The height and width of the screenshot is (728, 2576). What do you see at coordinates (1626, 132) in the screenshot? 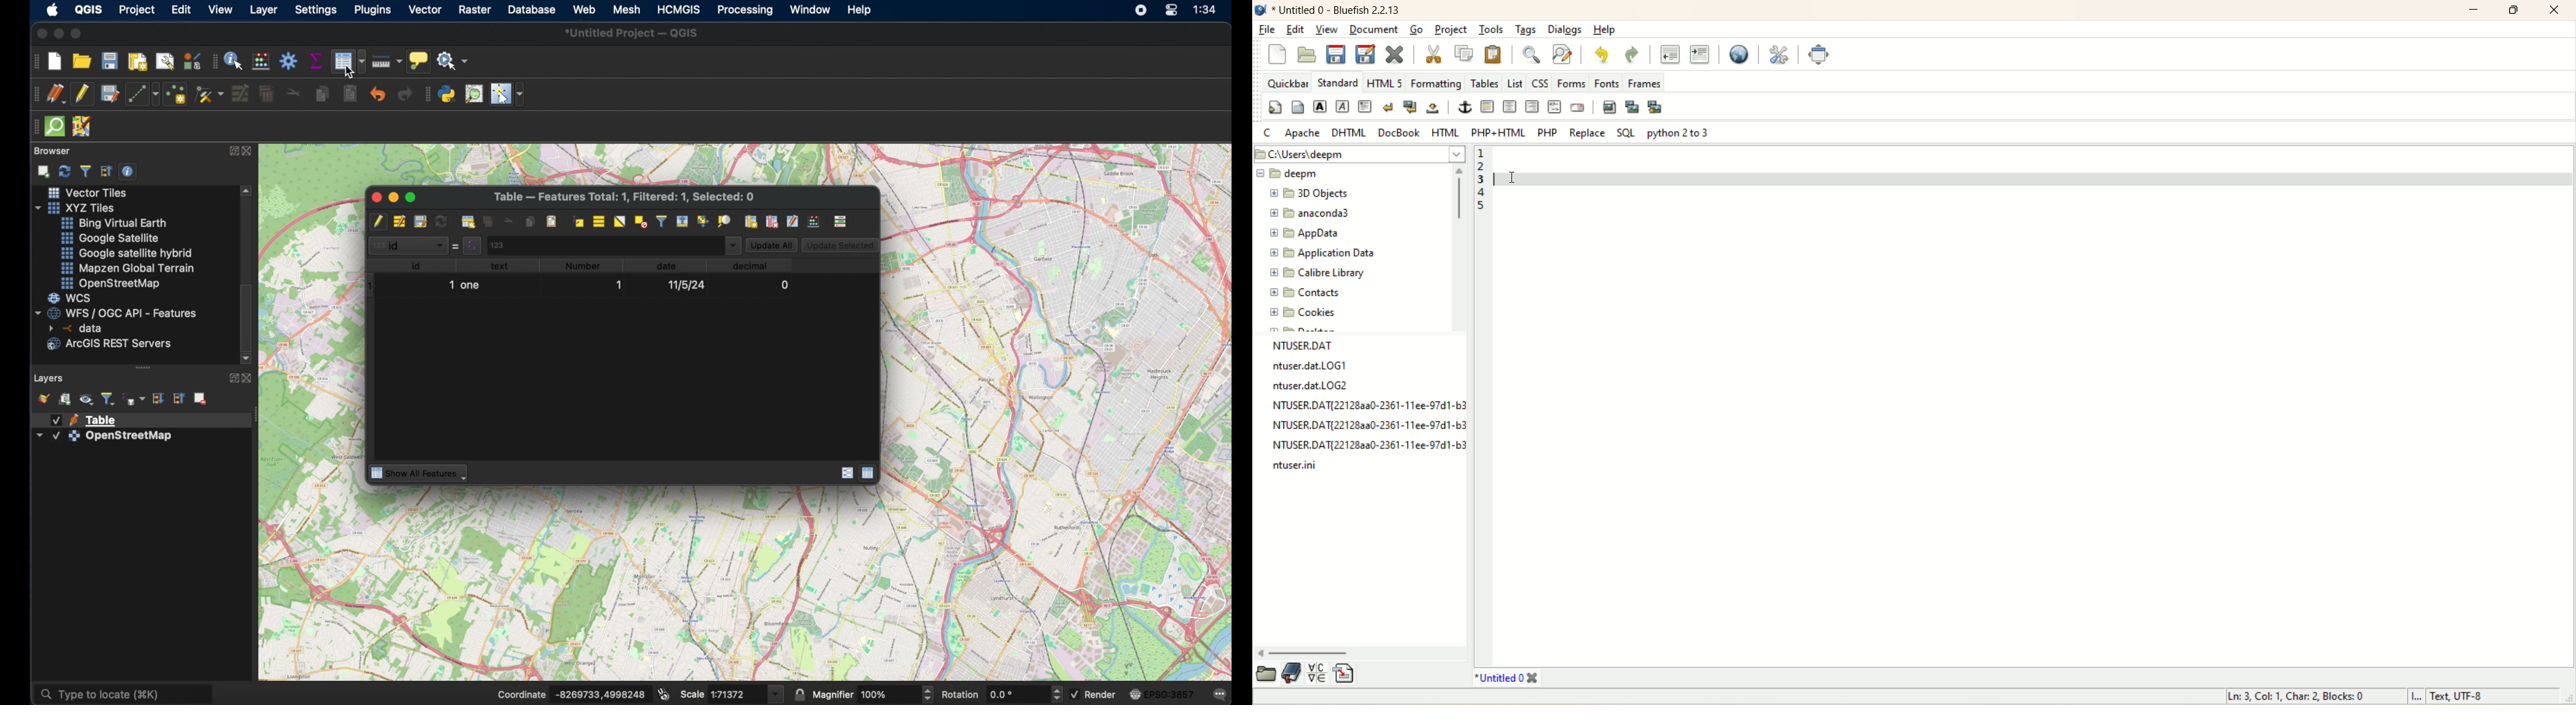
I see `SQL` at bounding box center [1626, 132].